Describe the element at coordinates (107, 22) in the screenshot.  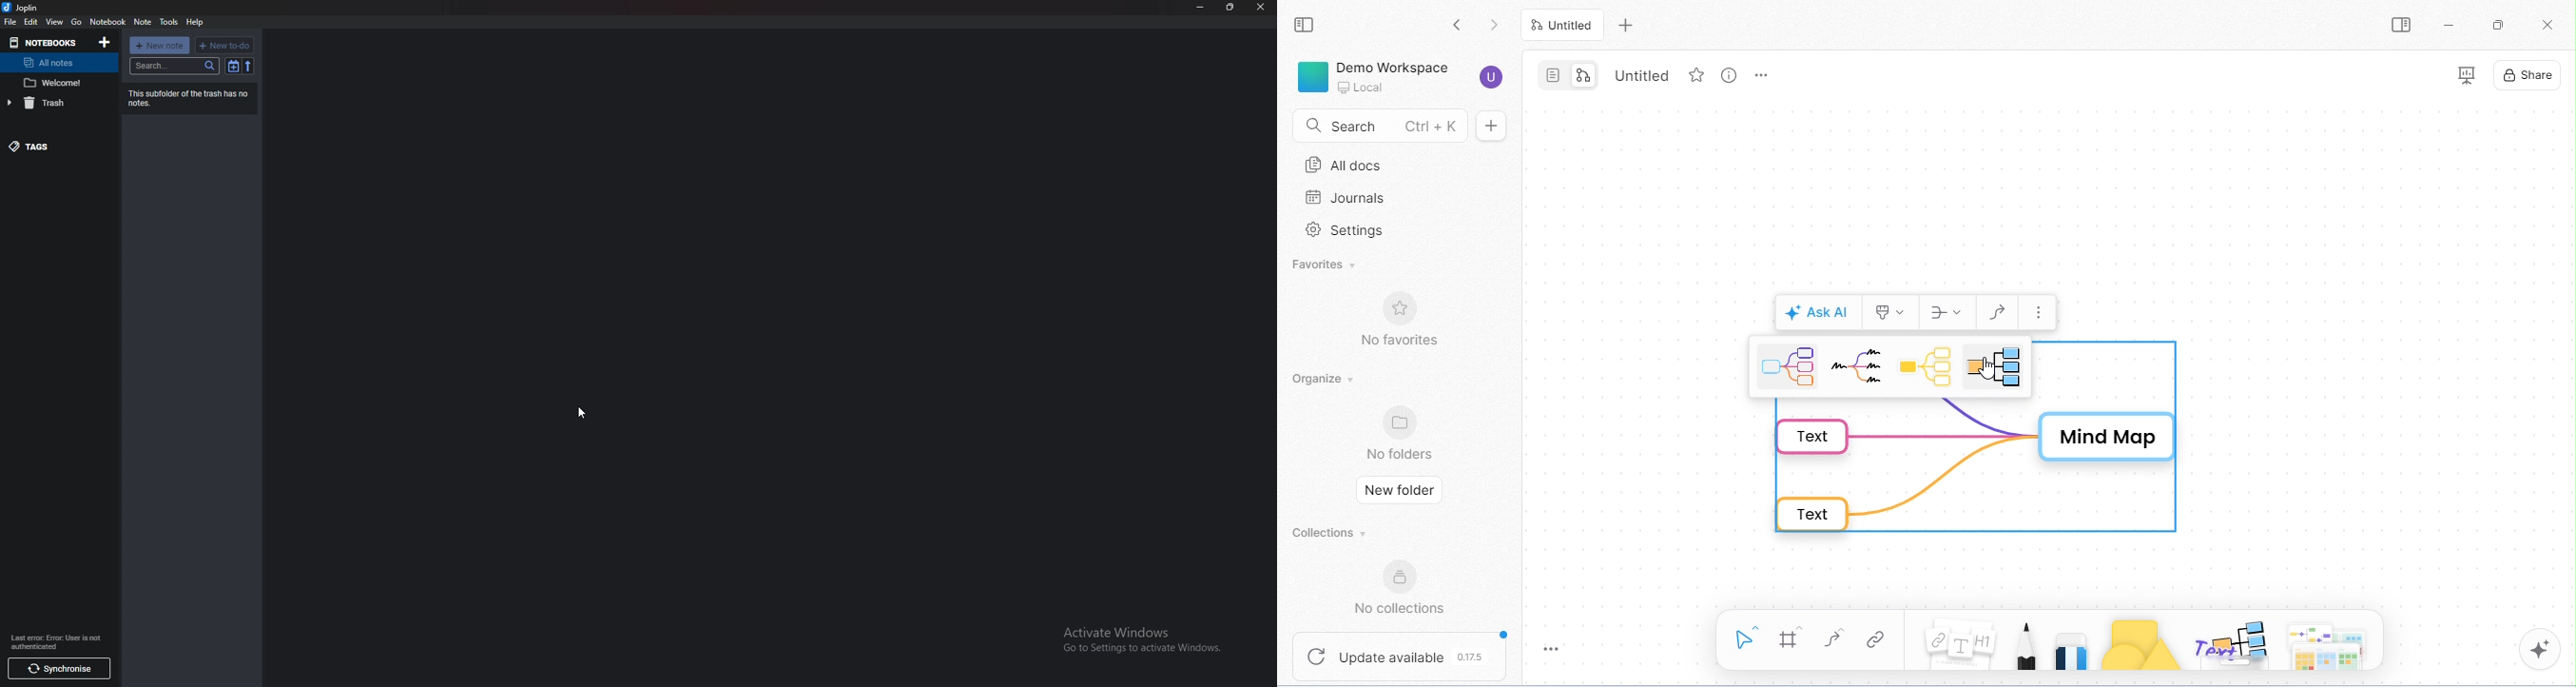
I see `note book` at that location.